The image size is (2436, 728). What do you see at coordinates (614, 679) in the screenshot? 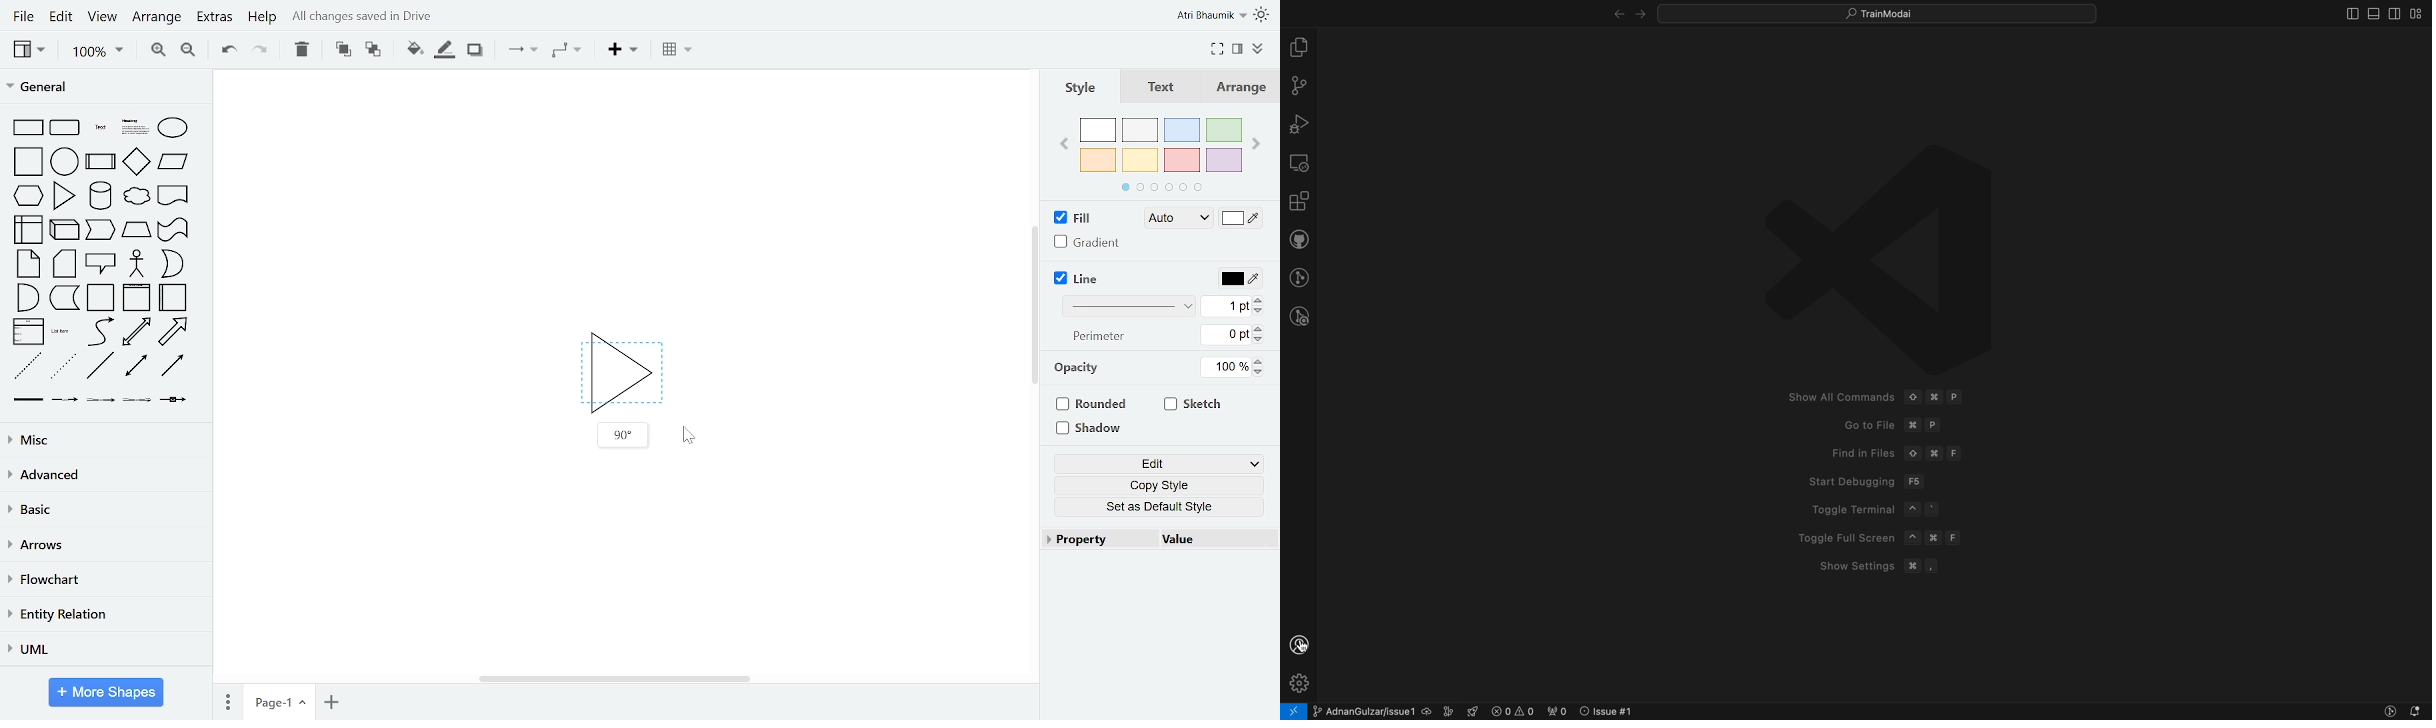
I see `horizontal scrollbar` at bounding box center [614, 679].